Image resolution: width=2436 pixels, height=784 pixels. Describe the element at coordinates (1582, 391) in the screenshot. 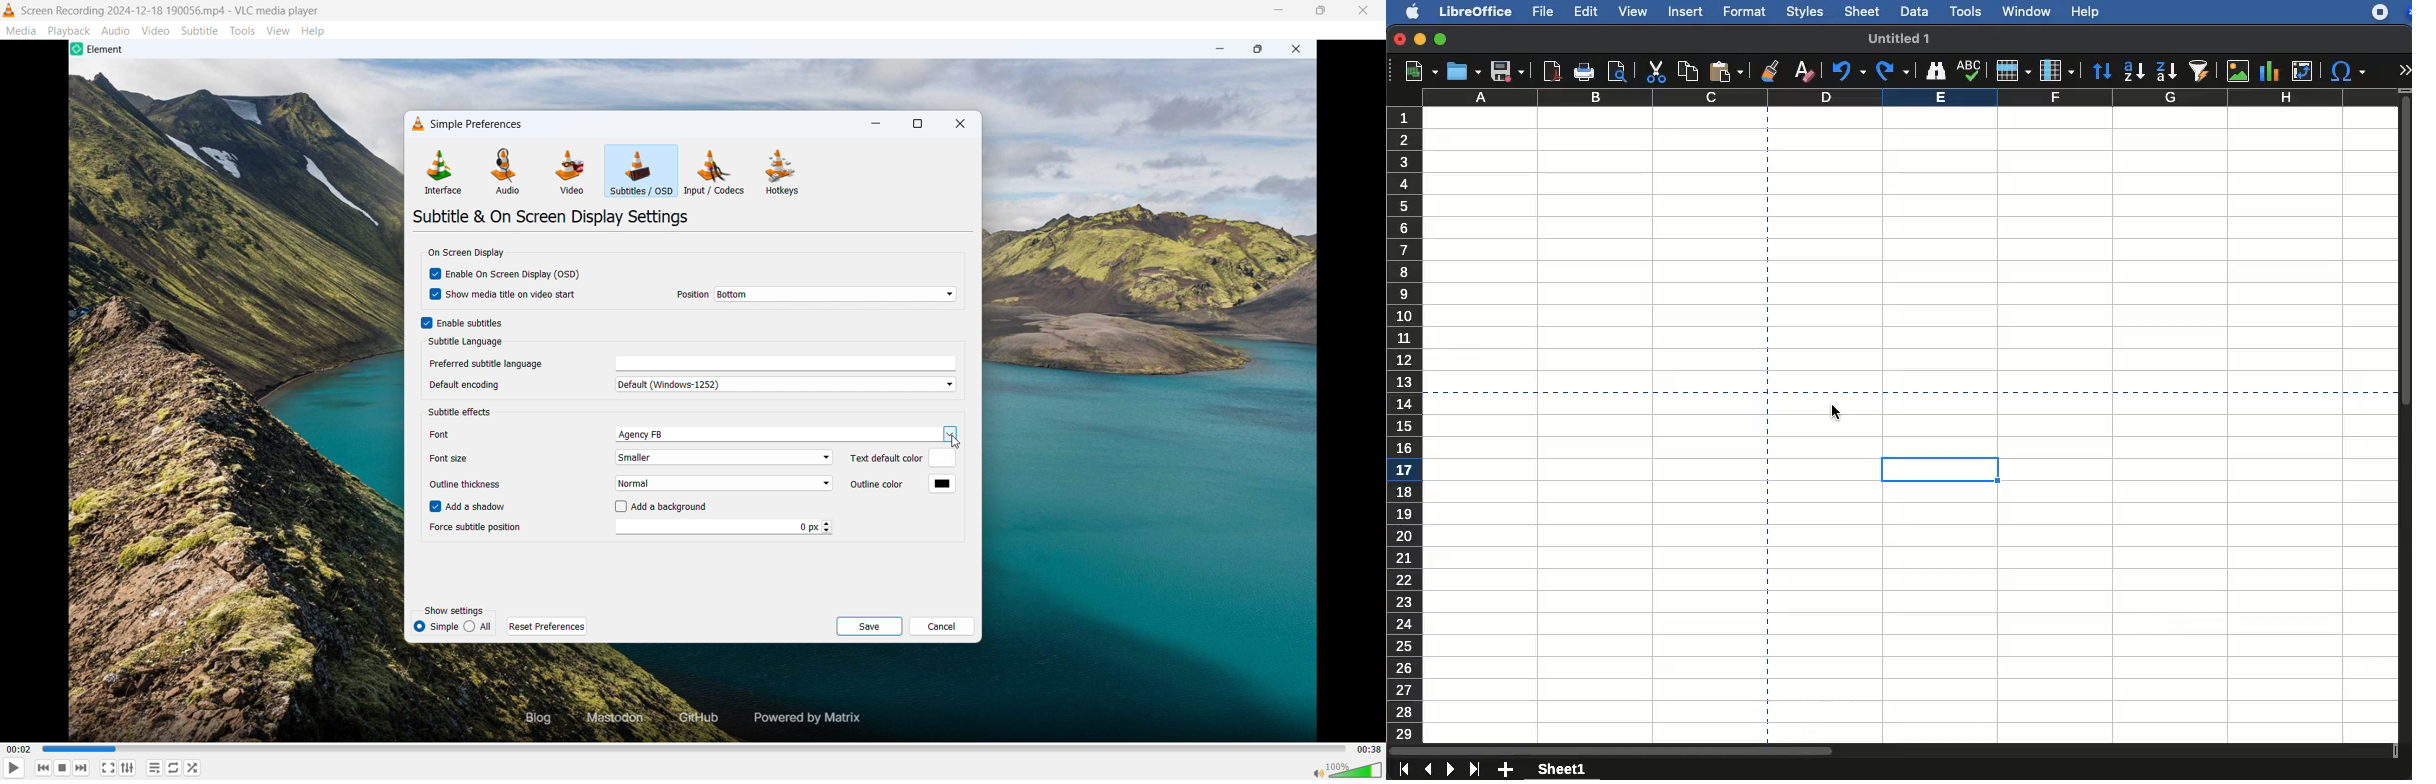

I see `page break` at that location.